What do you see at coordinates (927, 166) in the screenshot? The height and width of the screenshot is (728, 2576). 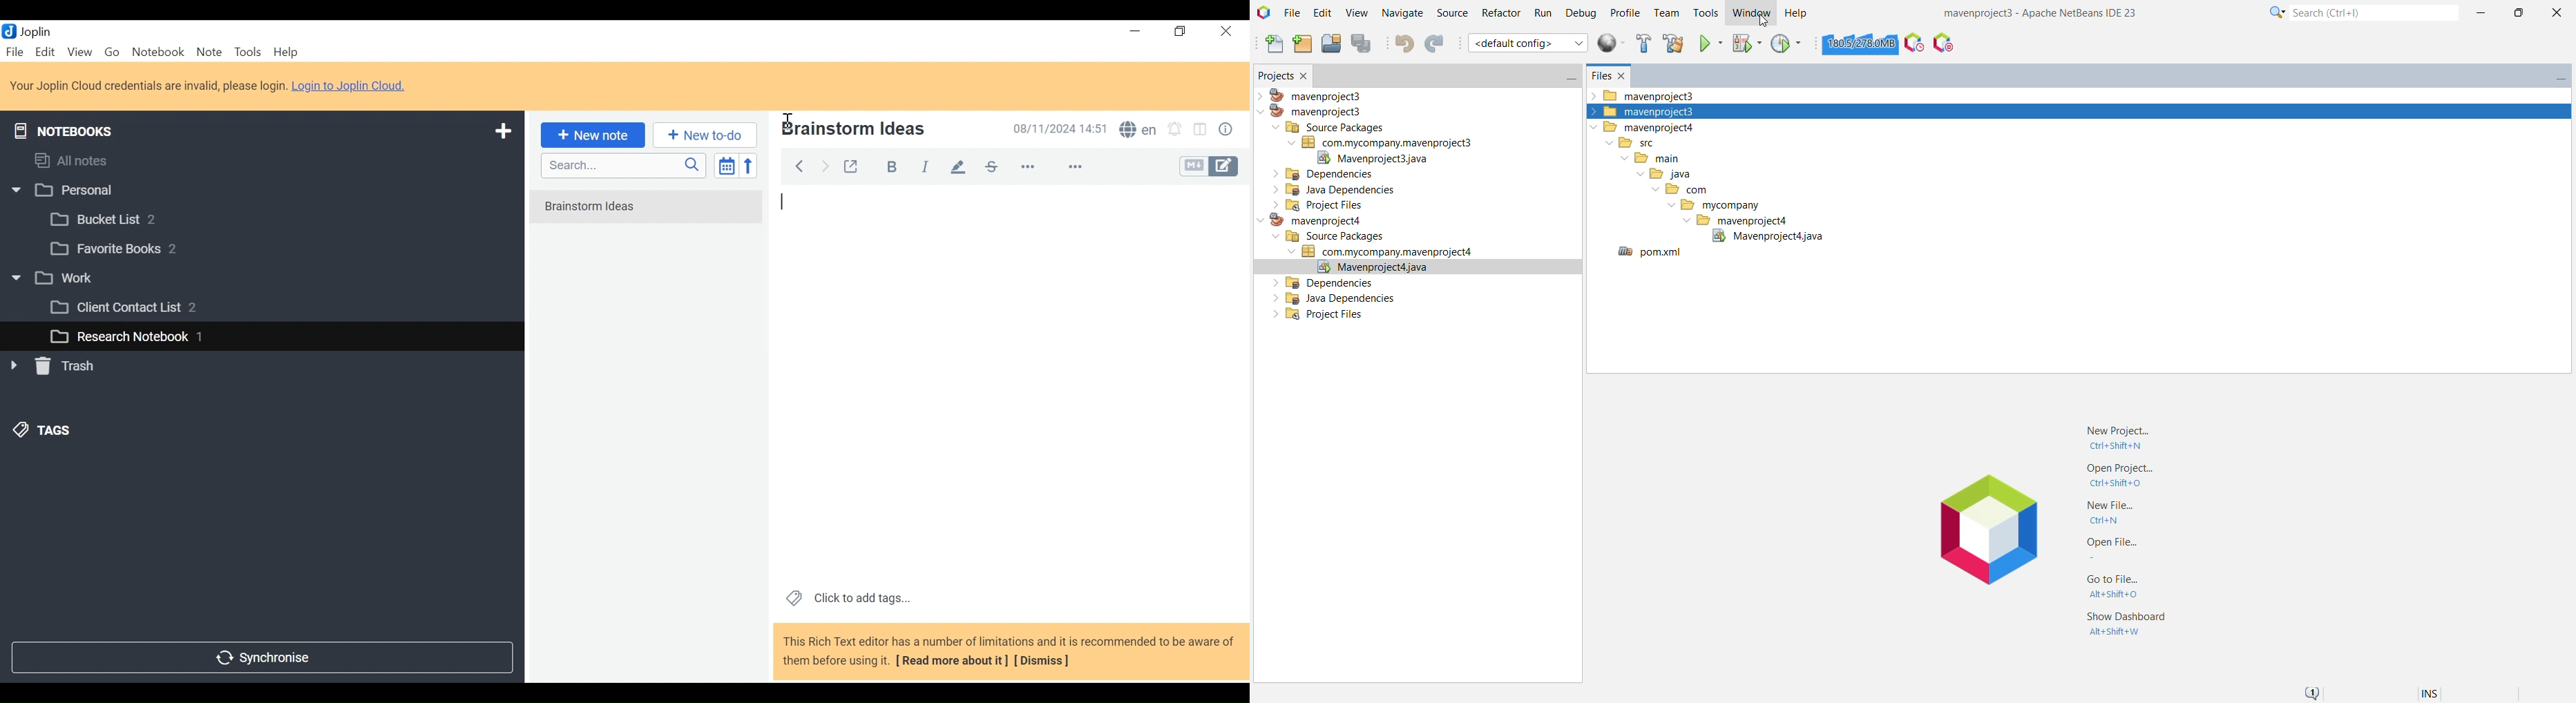 I see `italiac` at bounding box center [927, 166].